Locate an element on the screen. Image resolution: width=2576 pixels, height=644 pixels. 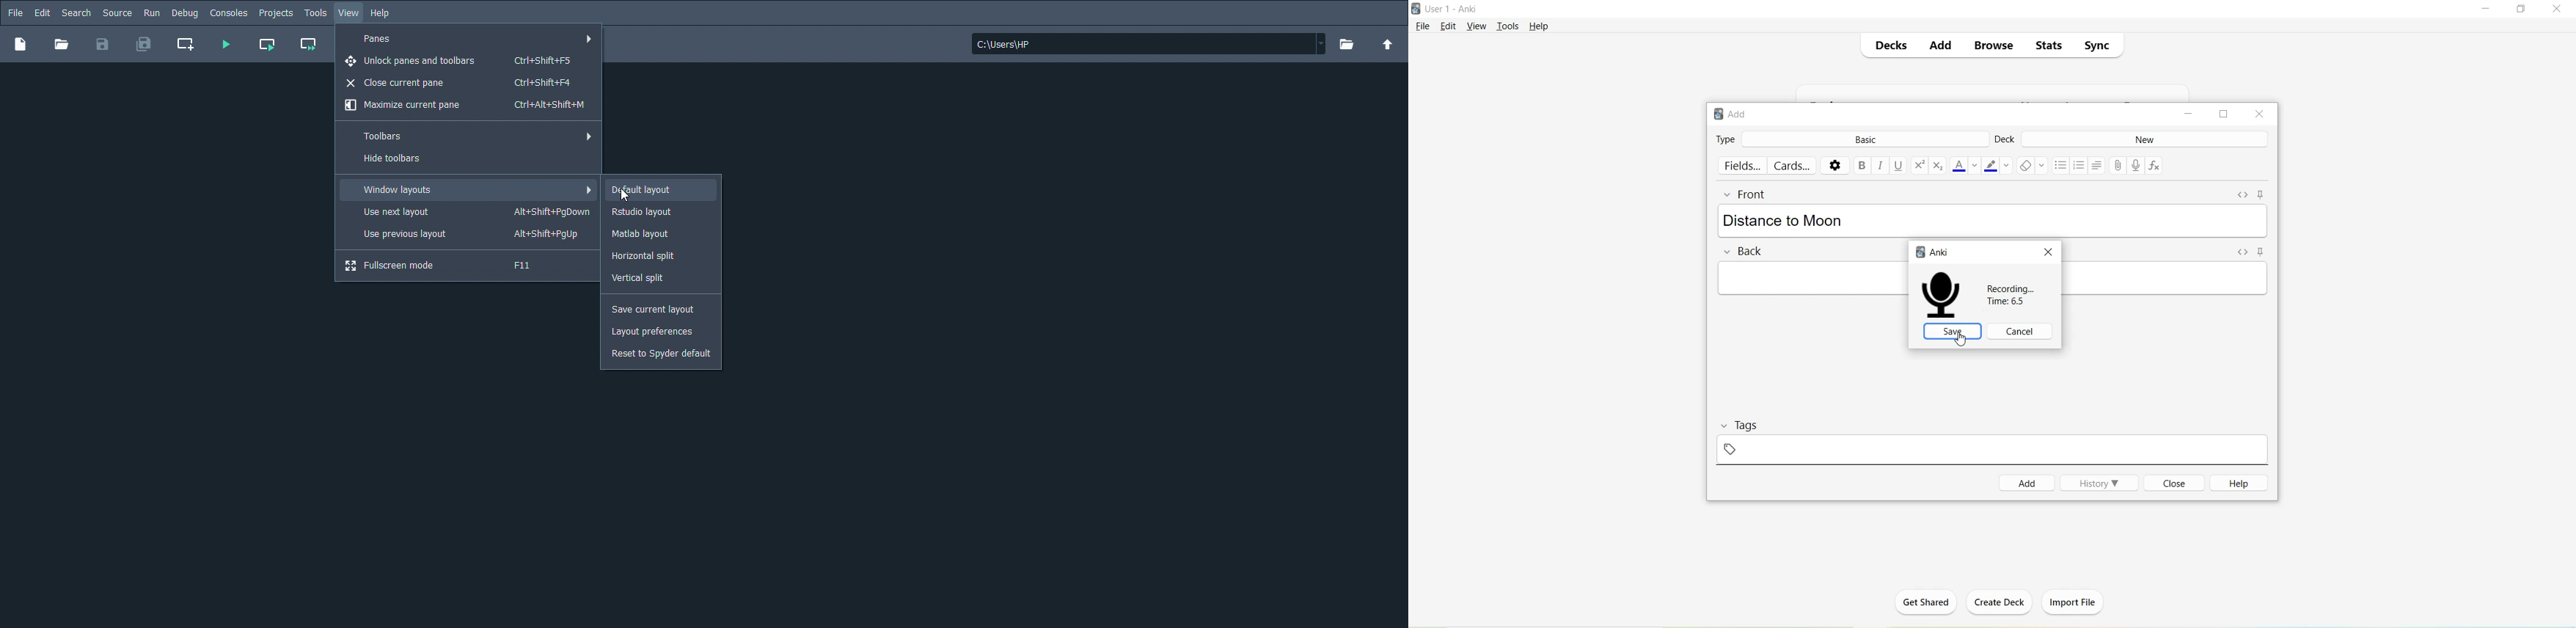
Add Tag is located at coordinates (1731, 449).